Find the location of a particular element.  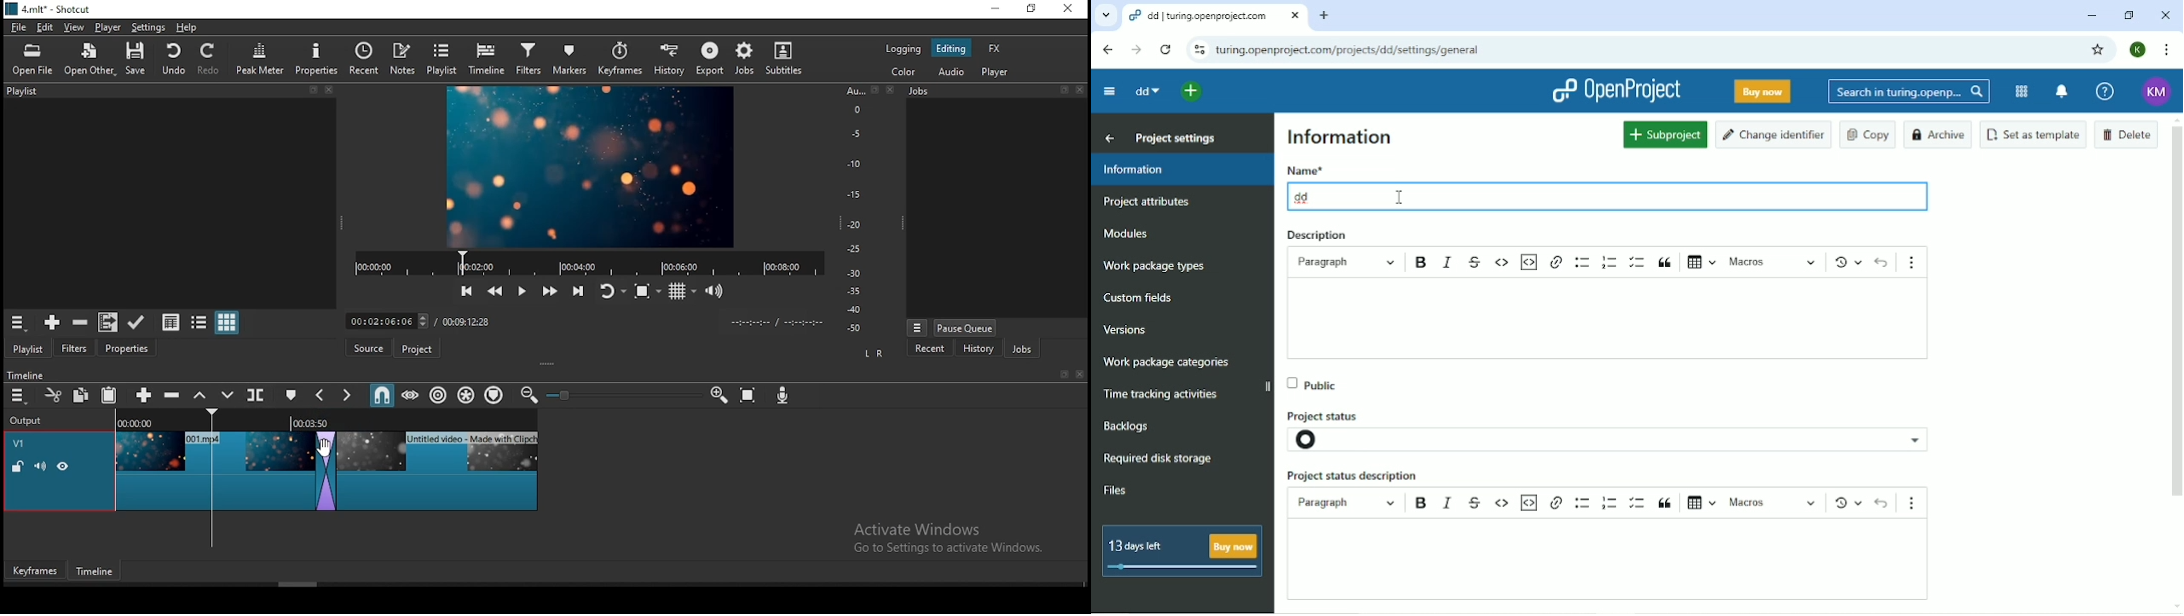

edit is located at coordinates (48, 26).